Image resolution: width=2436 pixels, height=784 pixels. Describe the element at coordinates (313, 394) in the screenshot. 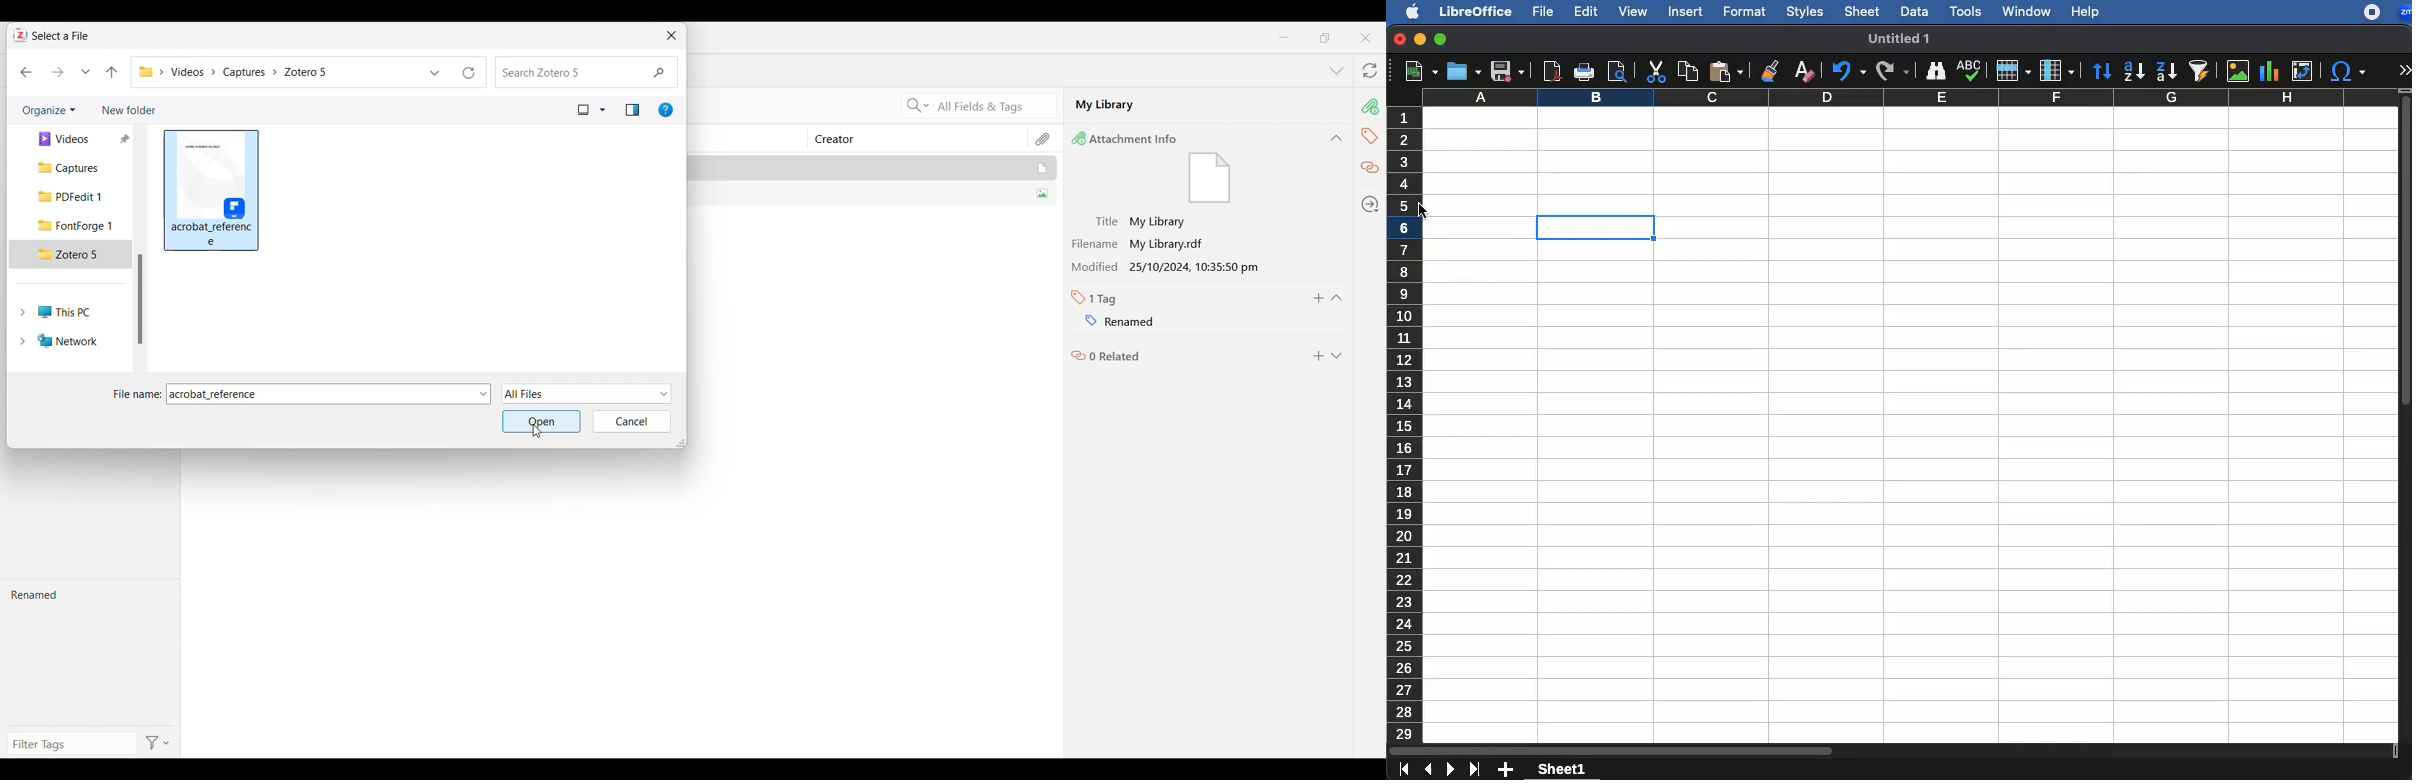

I see `File name changed to selected file` at that location.